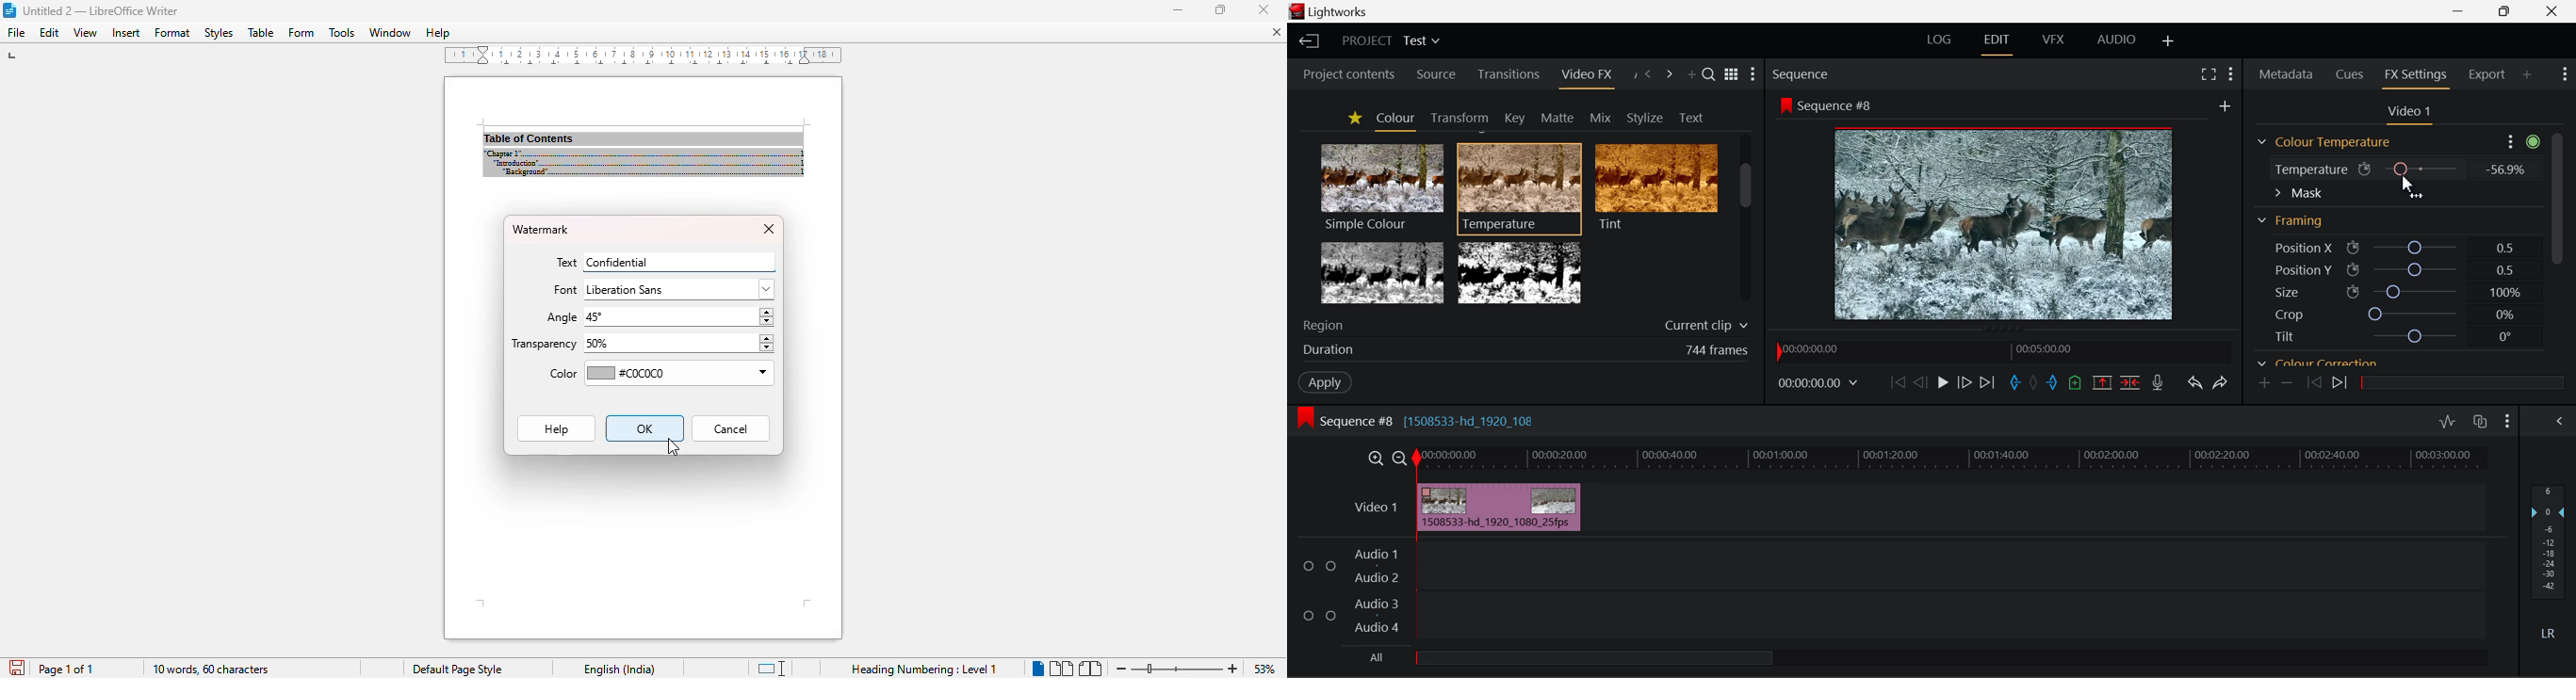  I want to click on Mark Out, so click(2053, 385).